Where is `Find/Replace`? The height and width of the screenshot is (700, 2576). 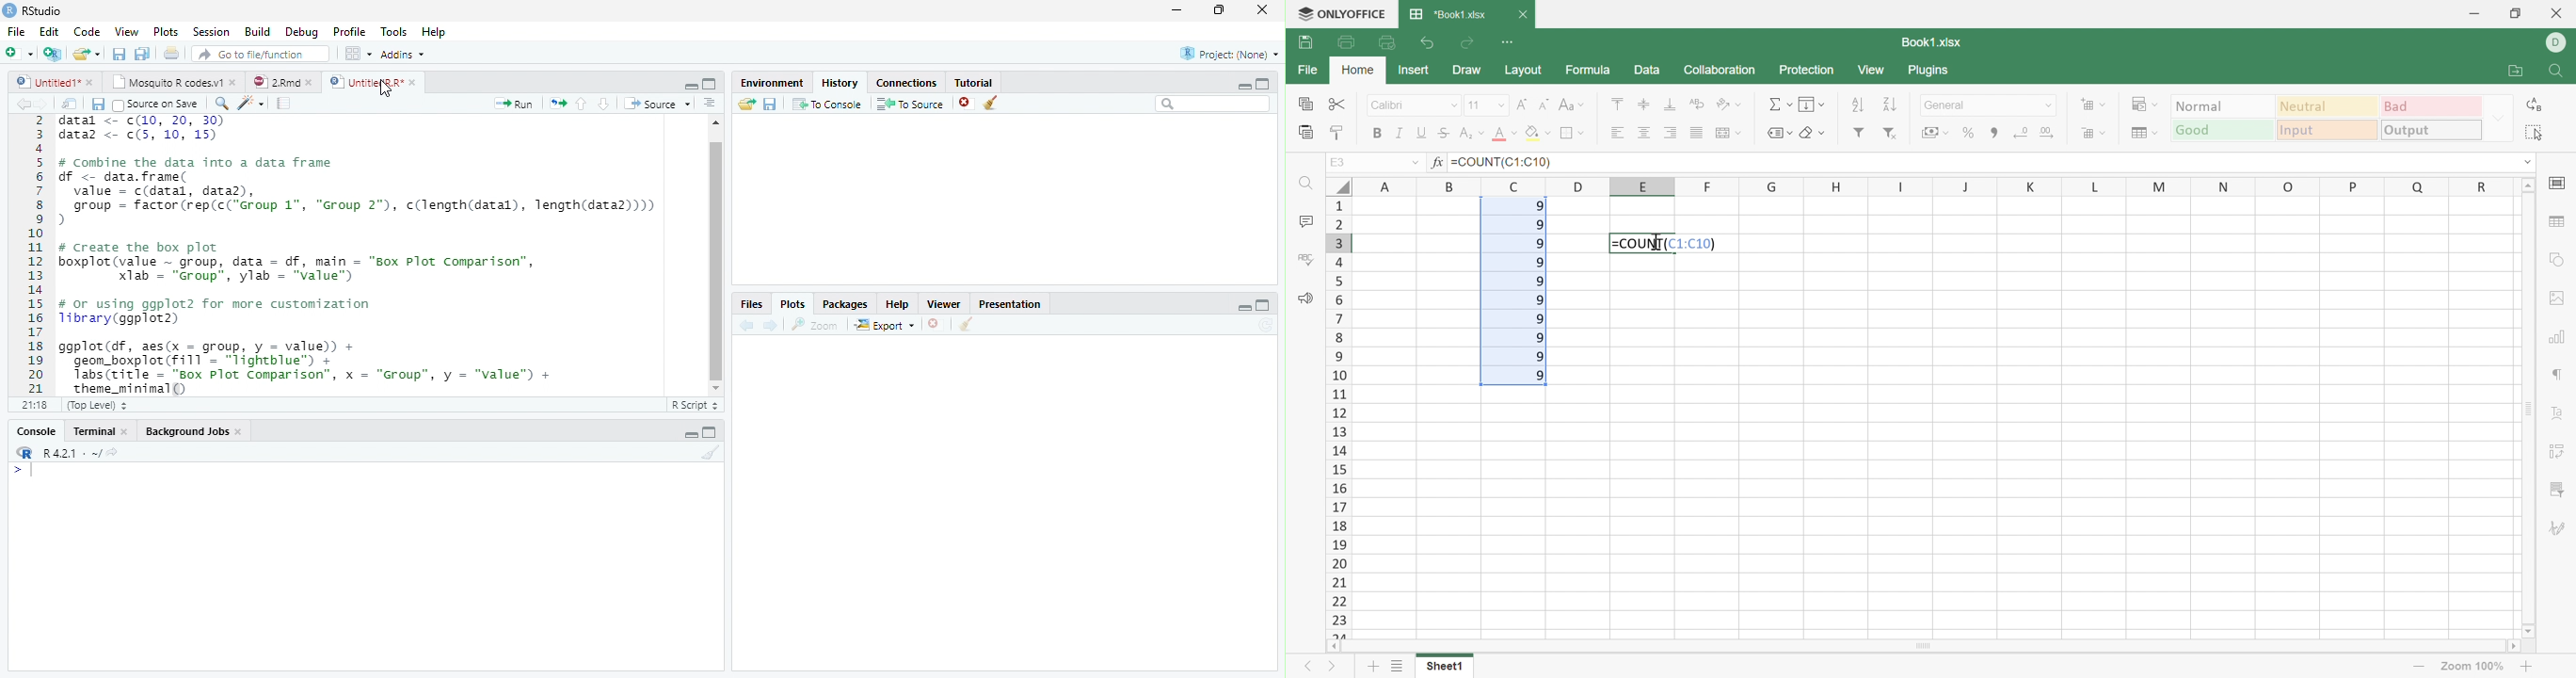 Find/Replace is located at coordinates (221, 104).